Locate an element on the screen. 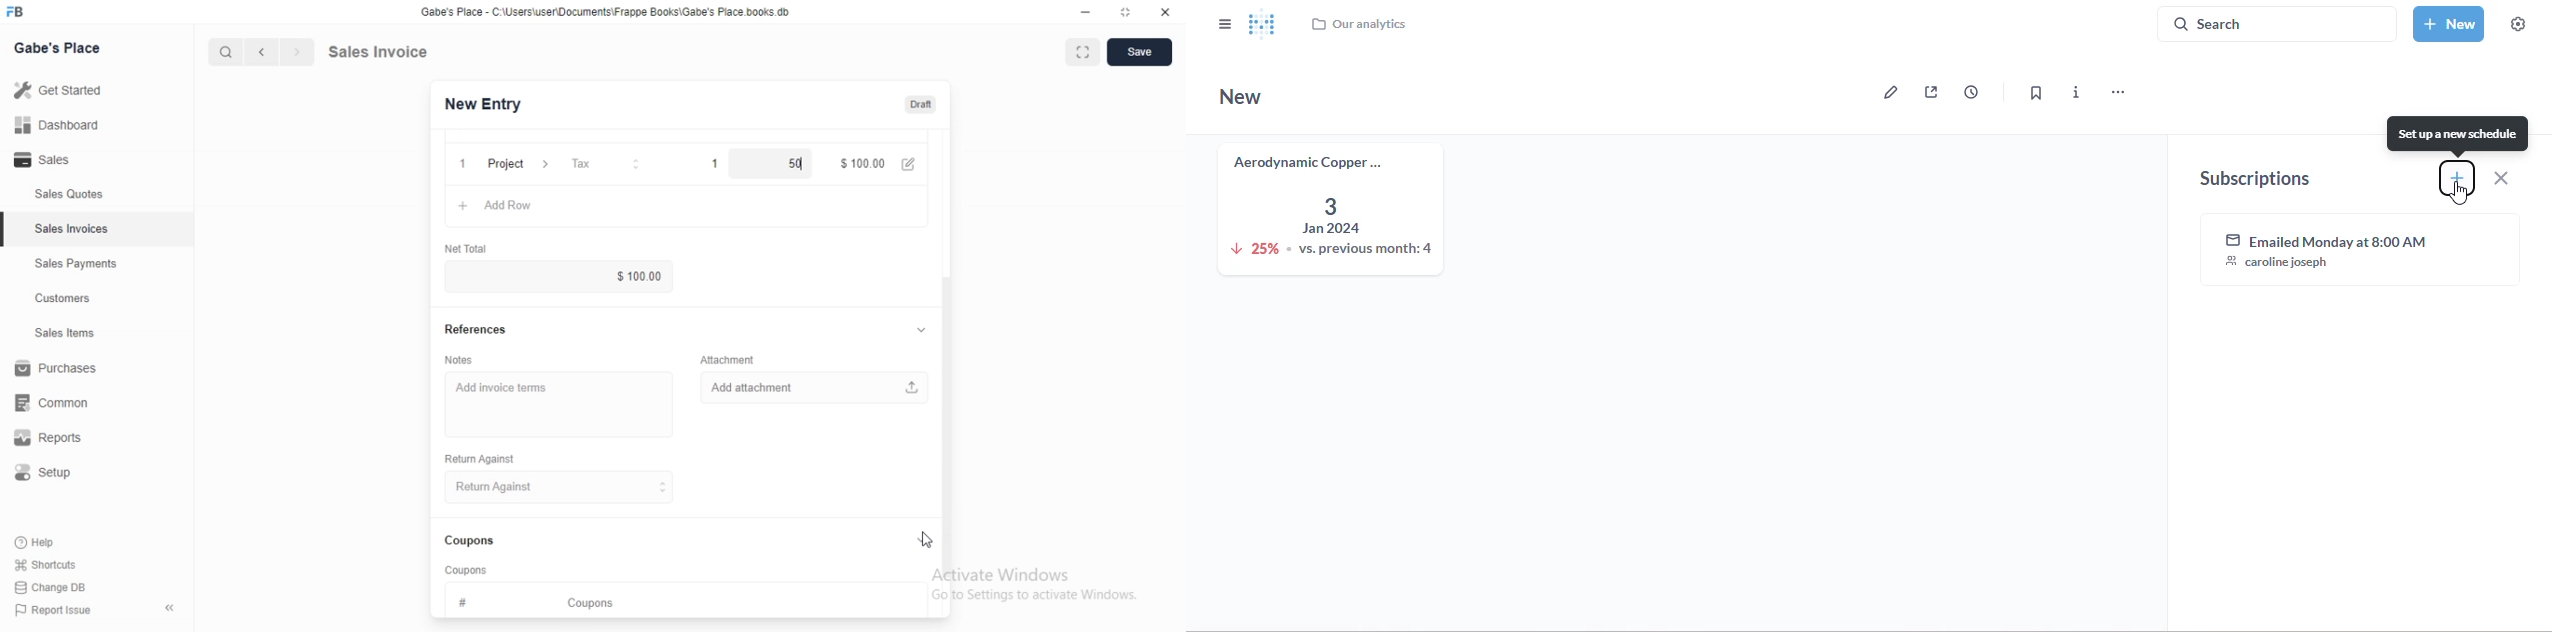 This screenshot has height=644, width=2576. collapse is located at coordinates (171, 608).